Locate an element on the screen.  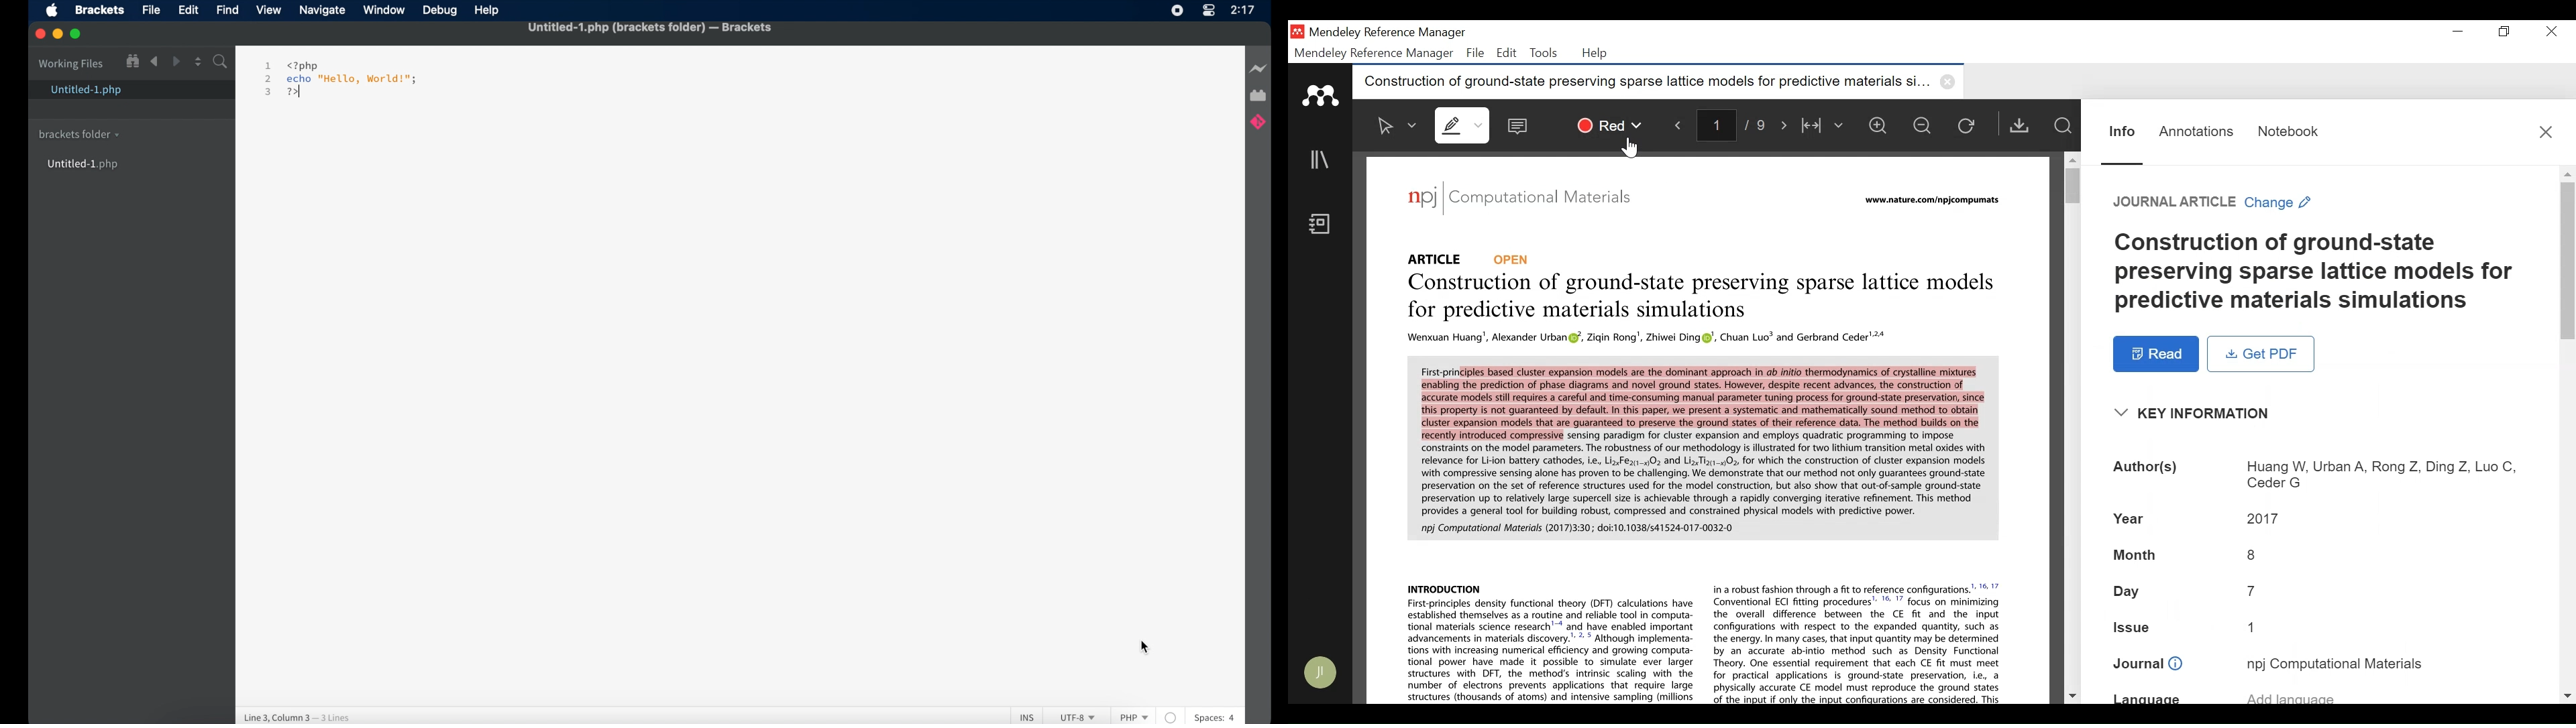
minimize is located at coordinates (58, 34).